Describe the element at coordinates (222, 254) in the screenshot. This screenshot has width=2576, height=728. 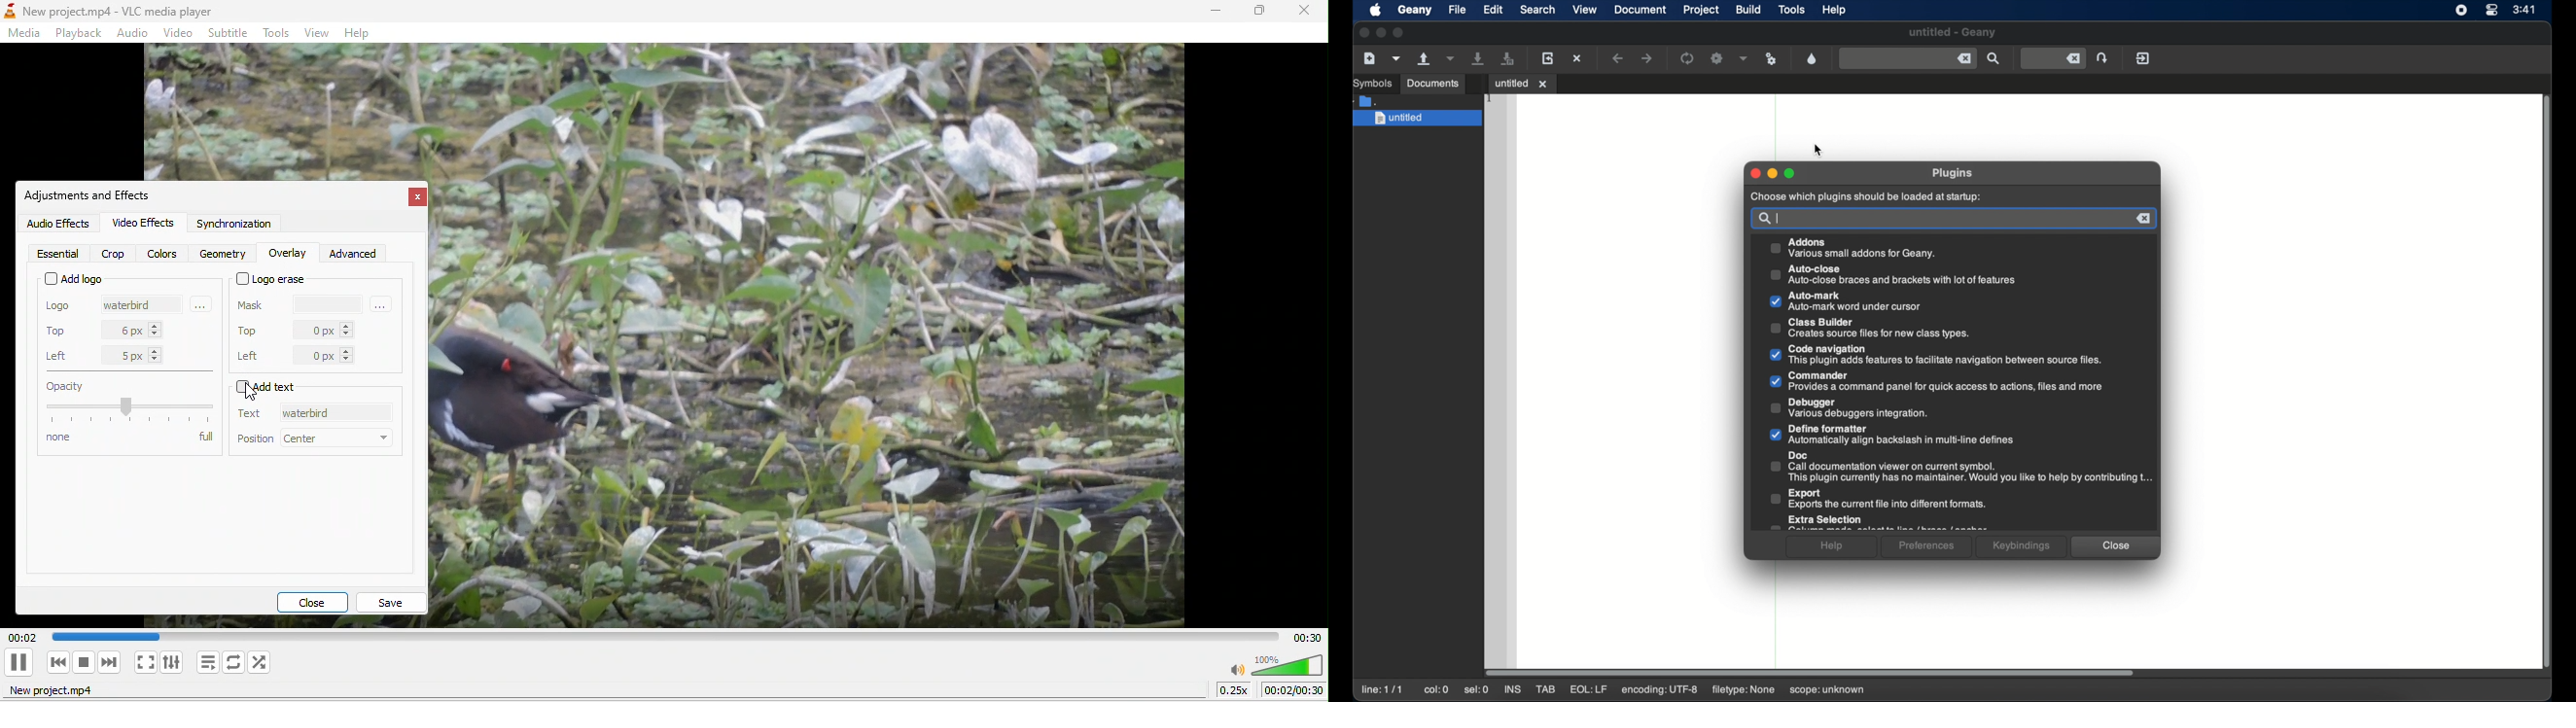
I see `geometry` at that location.